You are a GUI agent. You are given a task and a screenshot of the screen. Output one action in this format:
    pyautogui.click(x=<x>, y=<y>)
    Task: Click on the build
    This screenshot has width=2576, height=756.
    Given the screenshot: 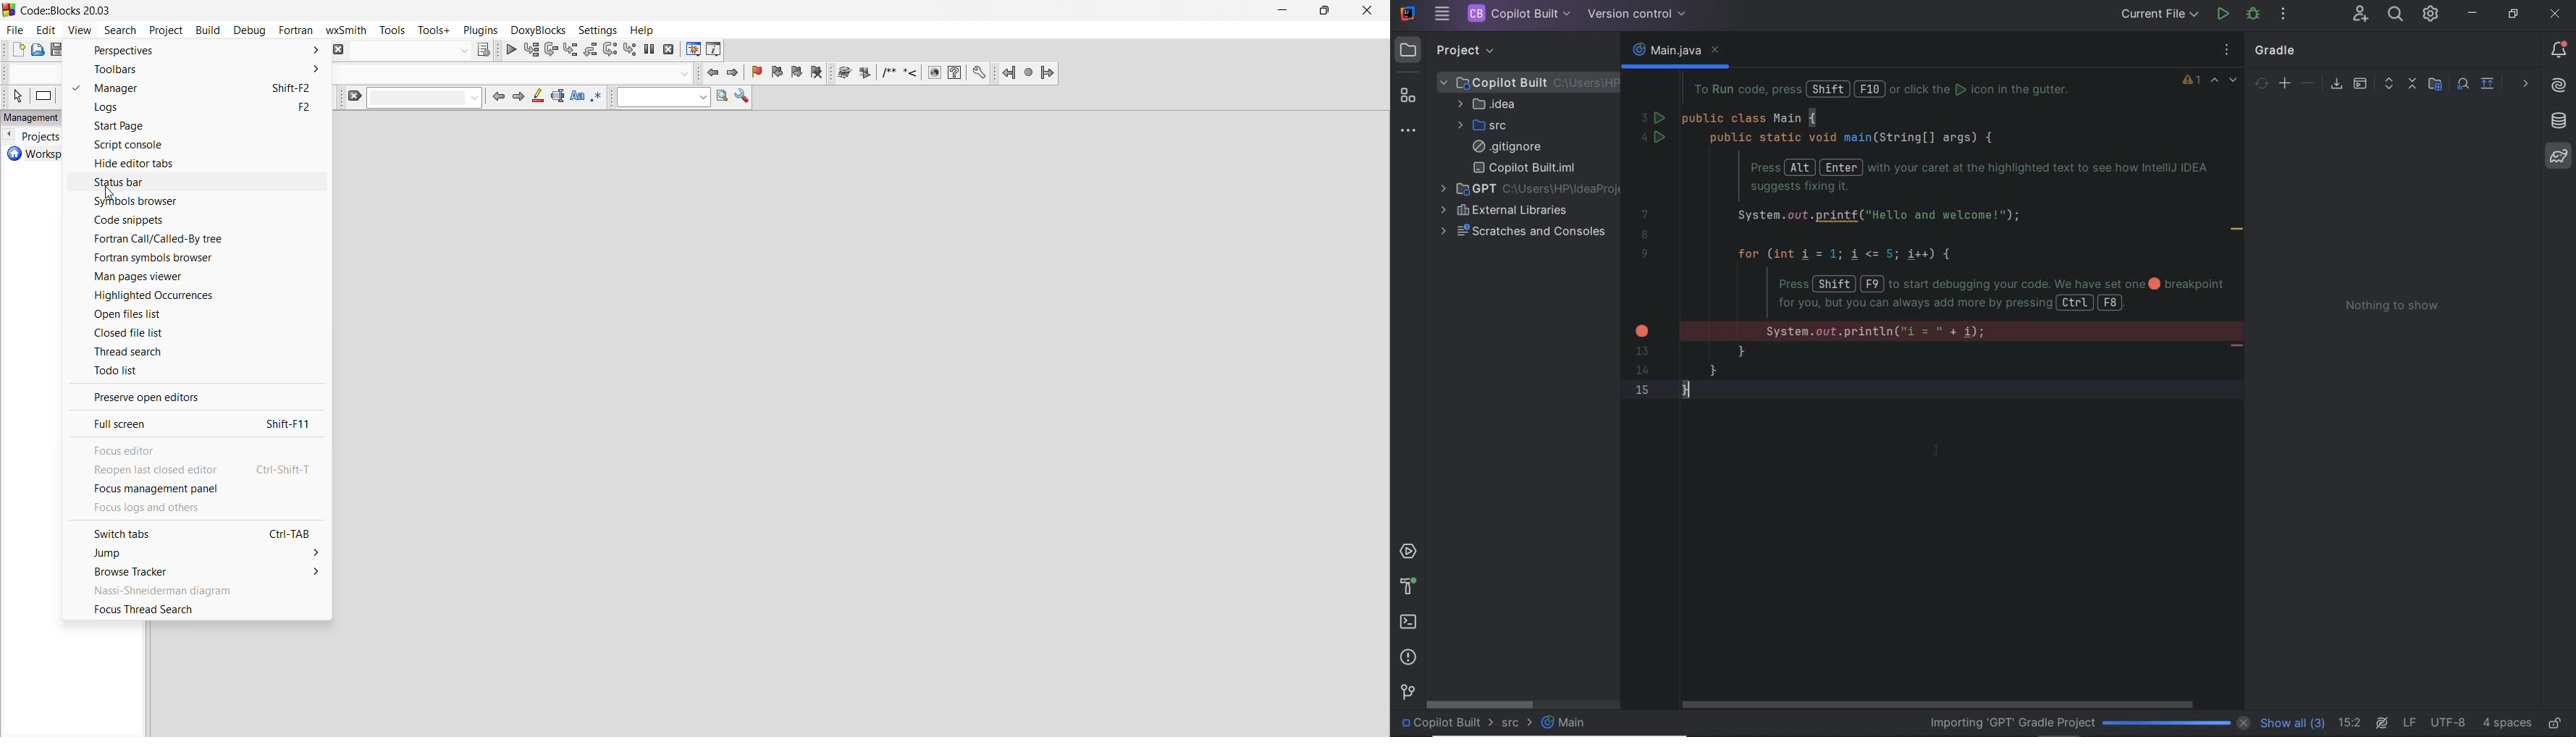 What is the action you would take?
    pyautogui.click(x=209, y=30)
    